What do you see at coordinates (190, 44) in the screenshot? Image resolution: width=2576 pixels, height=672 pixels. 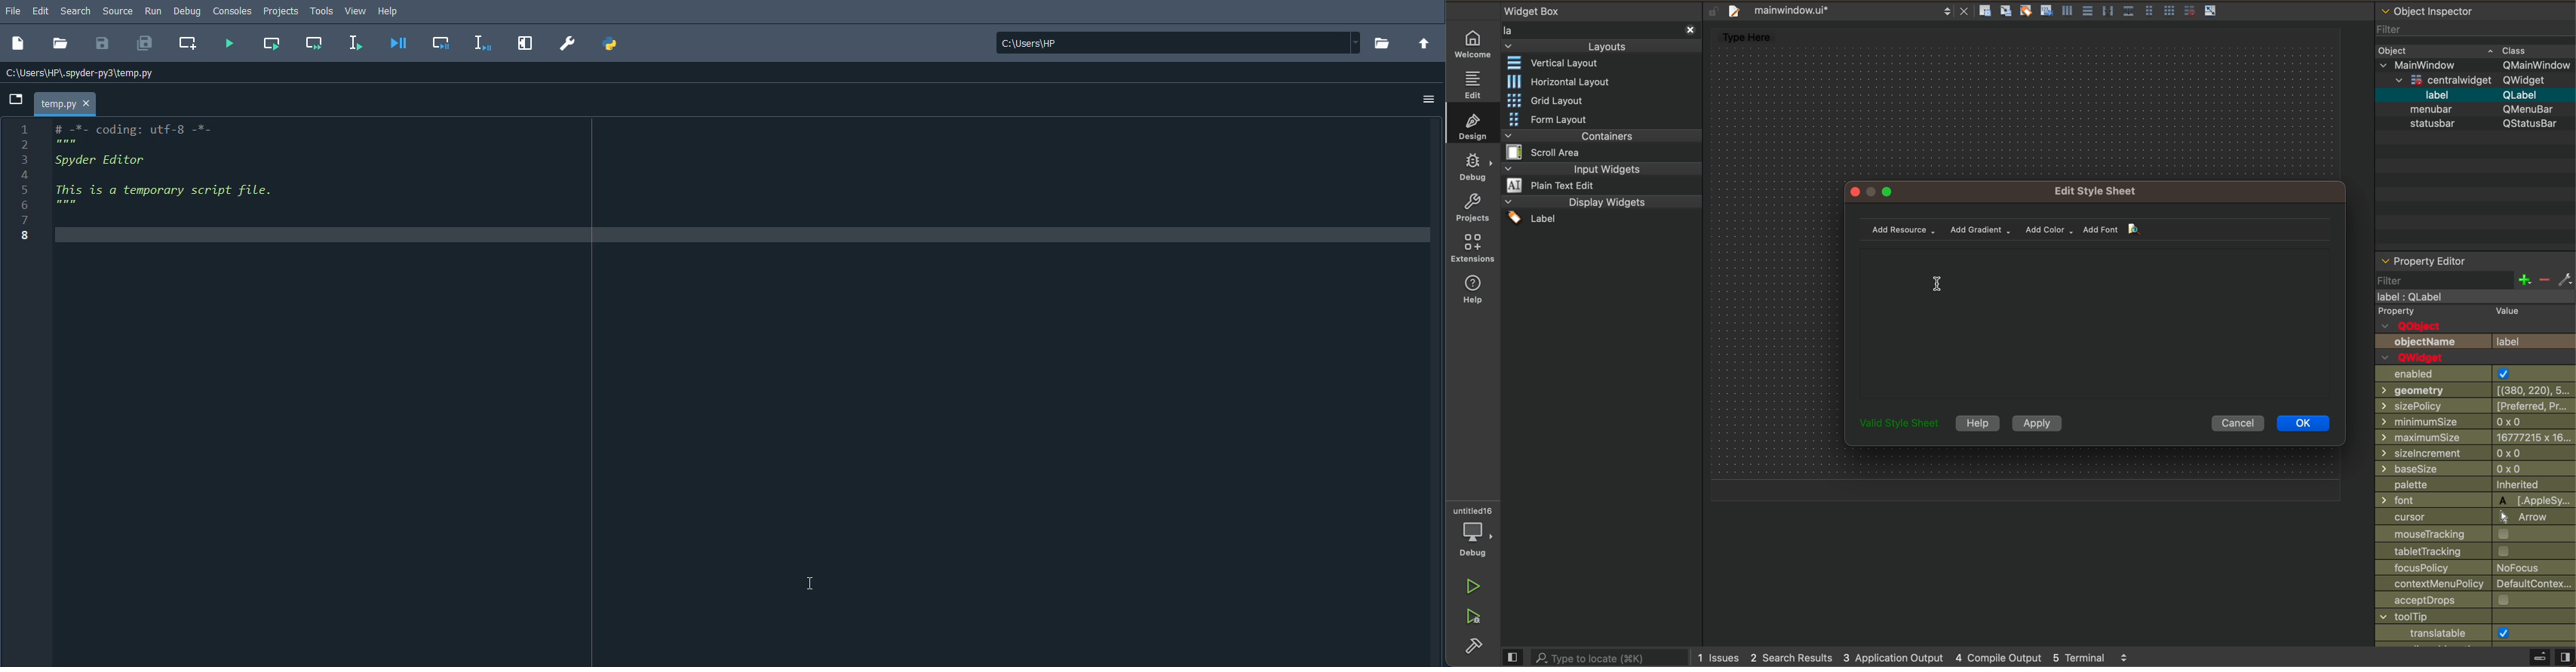 I see `Create new cell at the current line` at bounding box center [190, 44].